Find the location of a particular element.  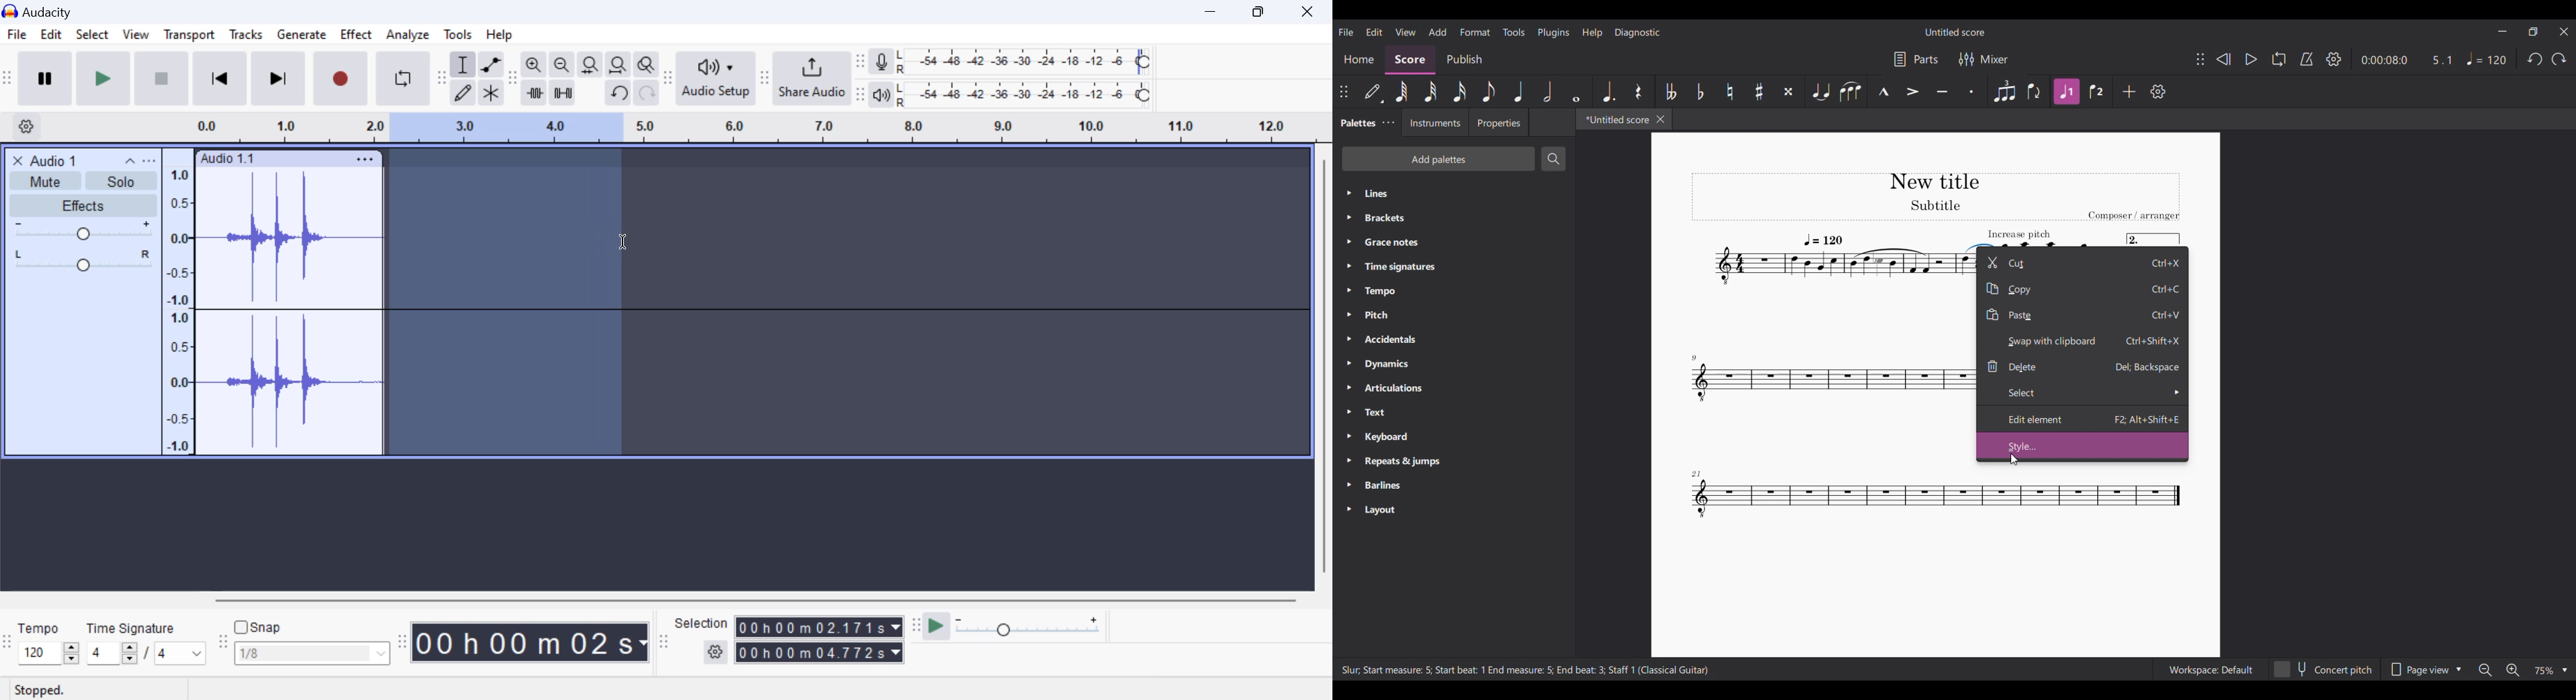

Cursor is located at coordinates (2014, 459).